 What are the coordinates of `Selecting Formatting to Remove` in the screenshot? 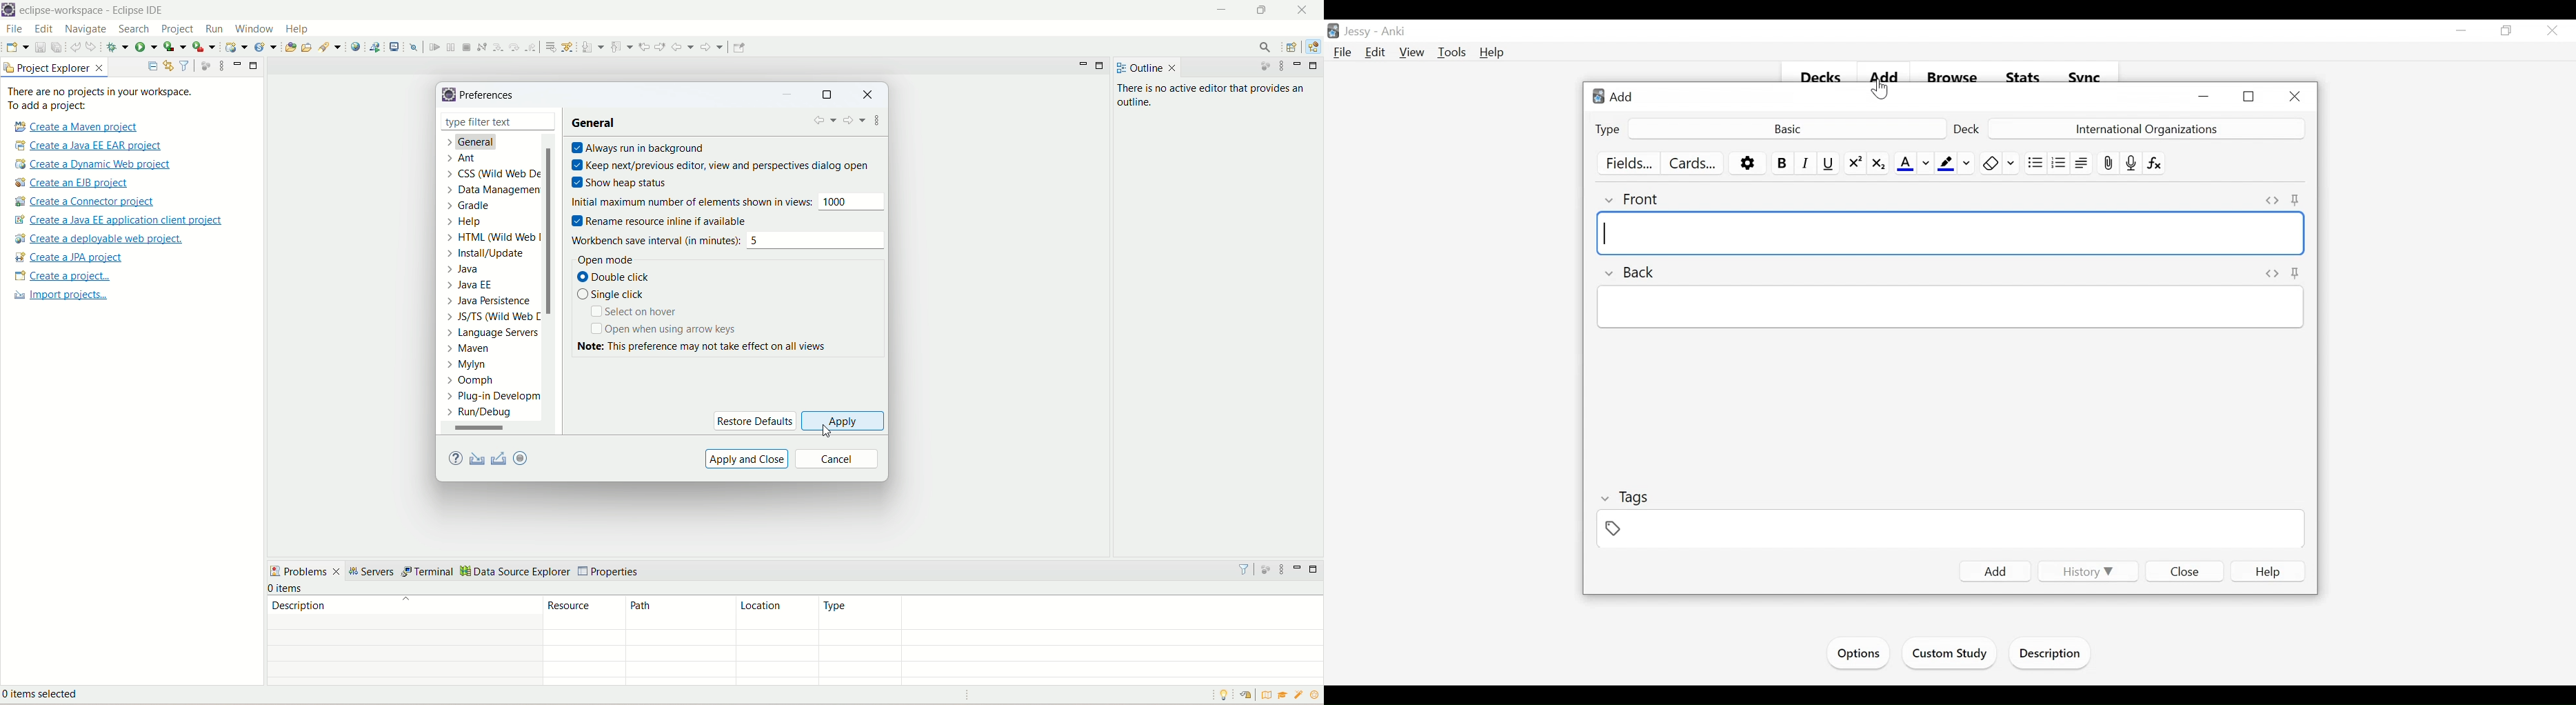 It's located at (2011, 163).